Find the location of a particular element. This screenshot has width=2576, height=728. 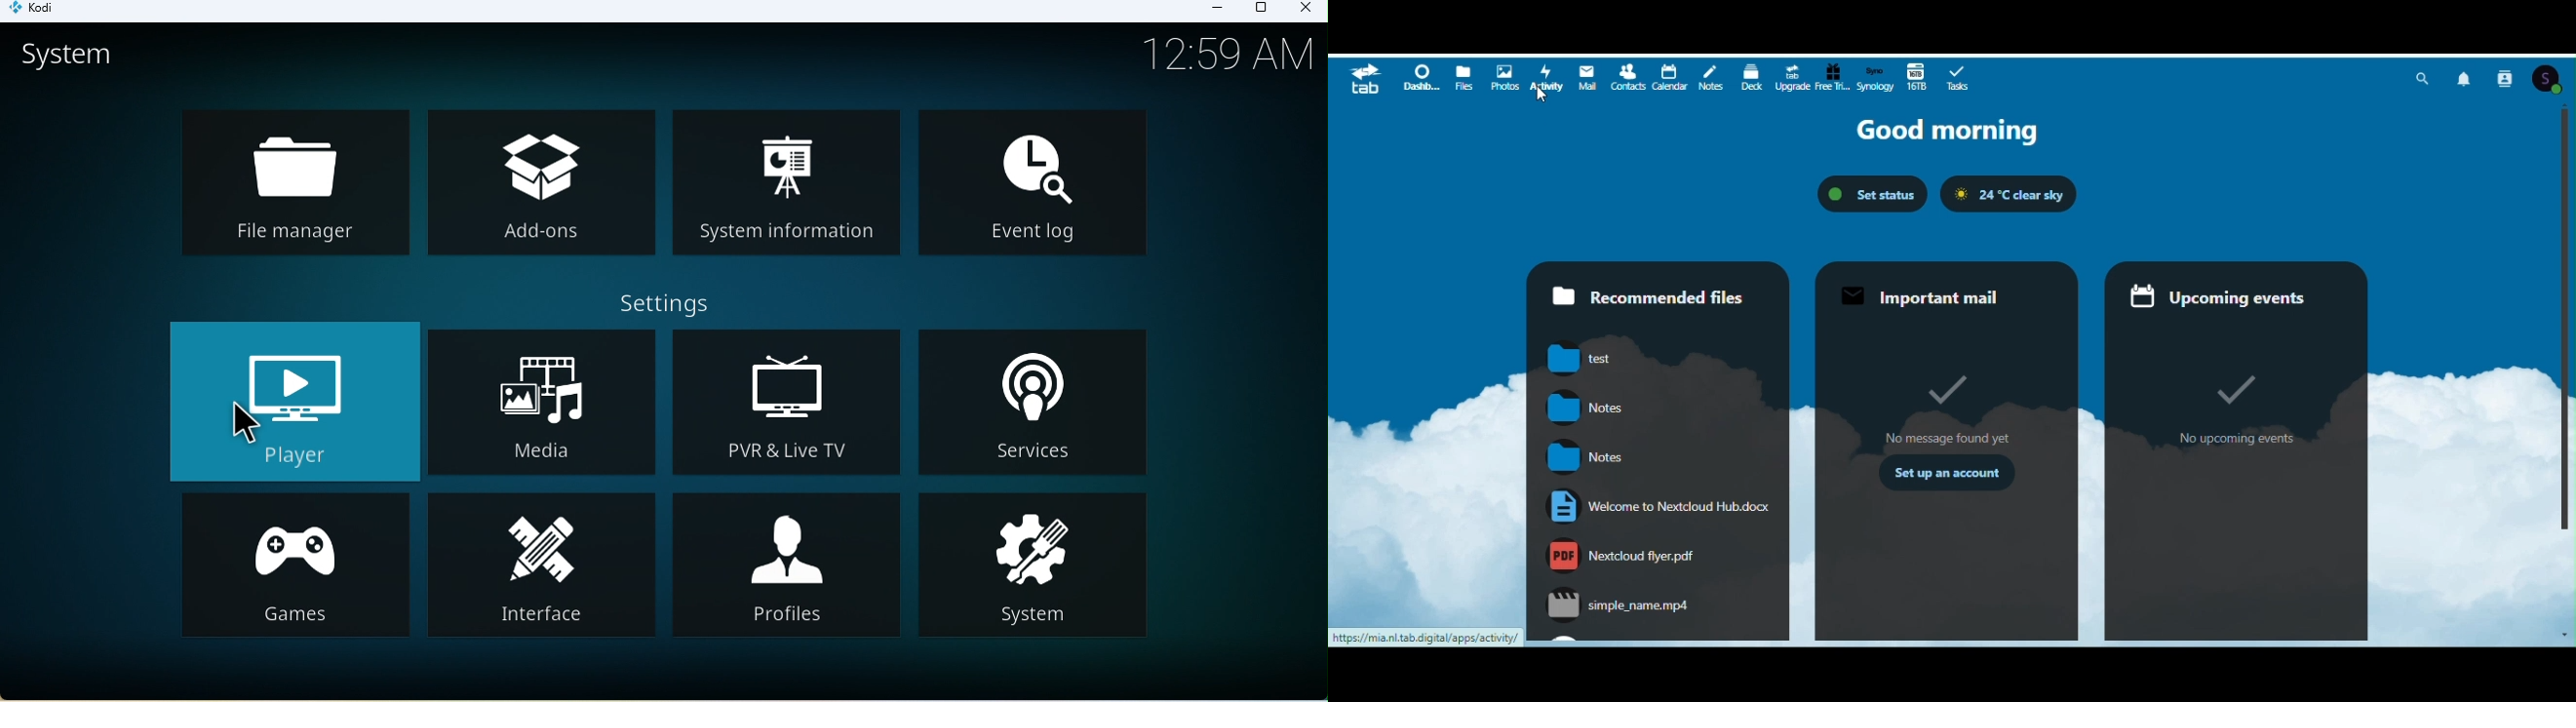

Set status is located at coordinates (1869, 192).